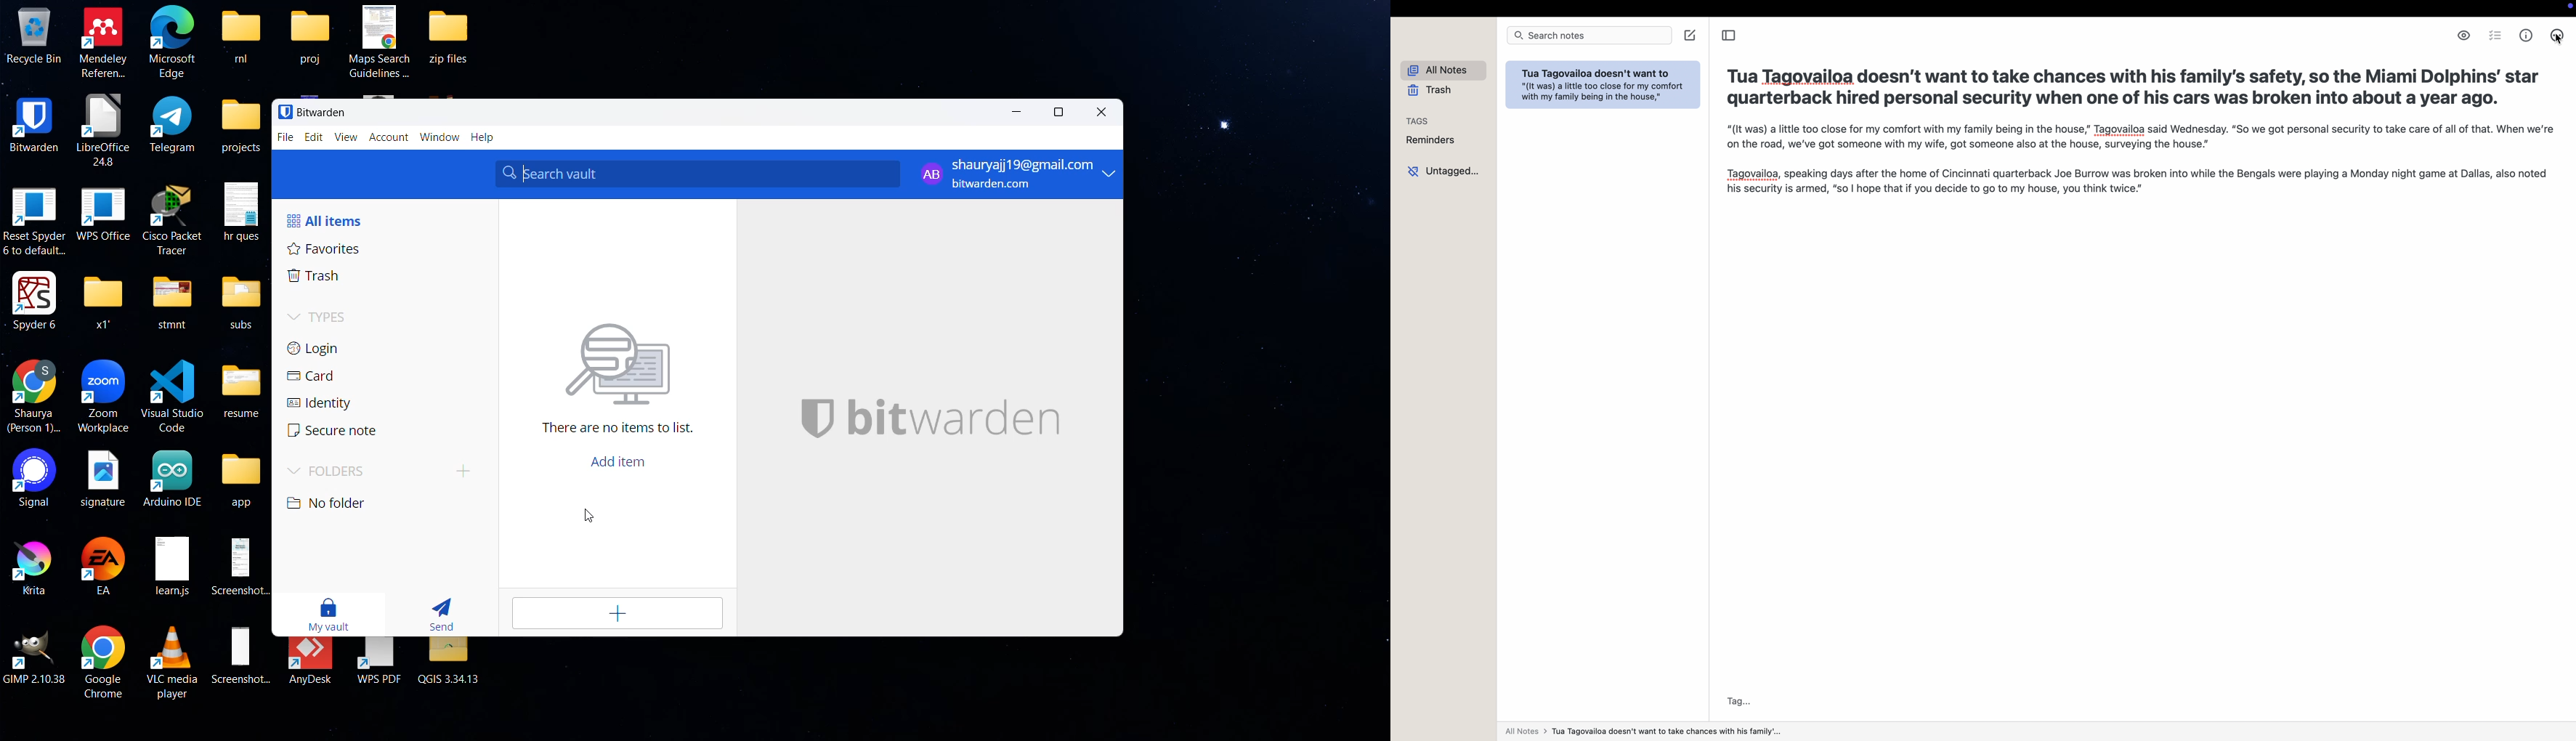 Image resolution: width=2576 pixels, height=756 pixels. What do you see at coordinates (102, 478) in the screenshot?
I see `signature` at bounding box center [102, 478].